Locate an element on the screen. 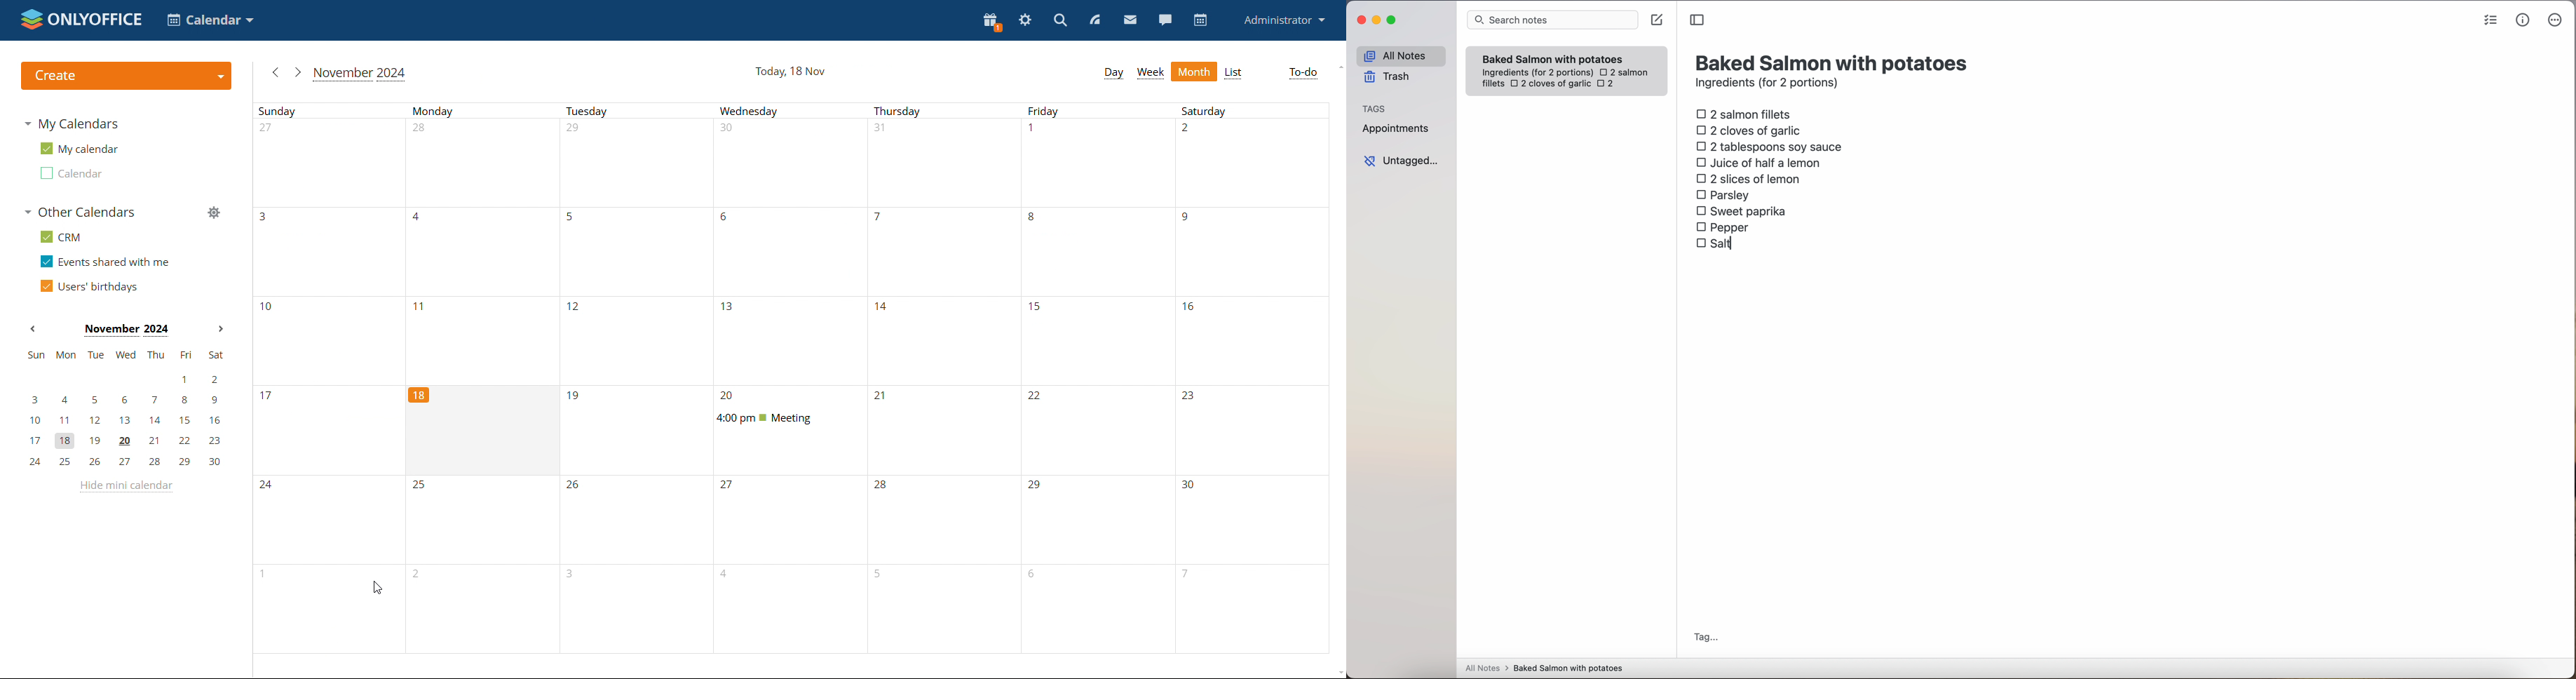 Image resolution: width=2576 pixels, height=700 pixels. calendar is located at coordinates (1202, 20).